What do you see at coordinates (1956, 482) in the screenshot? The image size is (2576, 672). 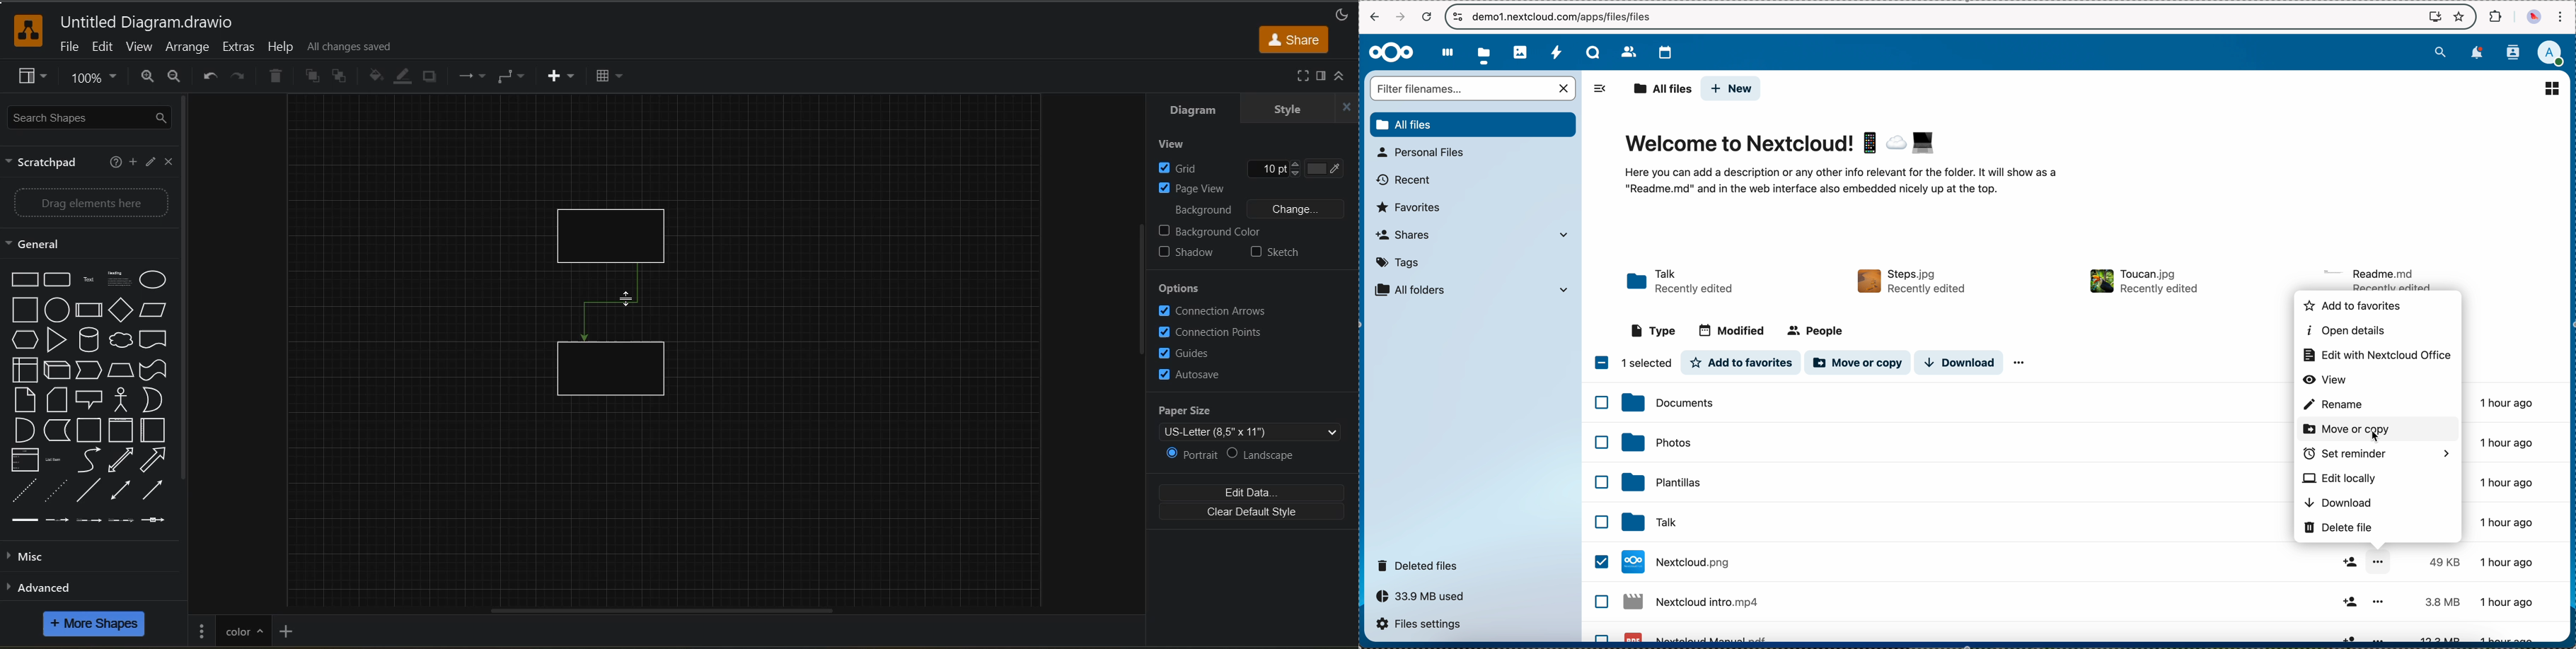 I see `templates` at bounding box center [1956, 482].